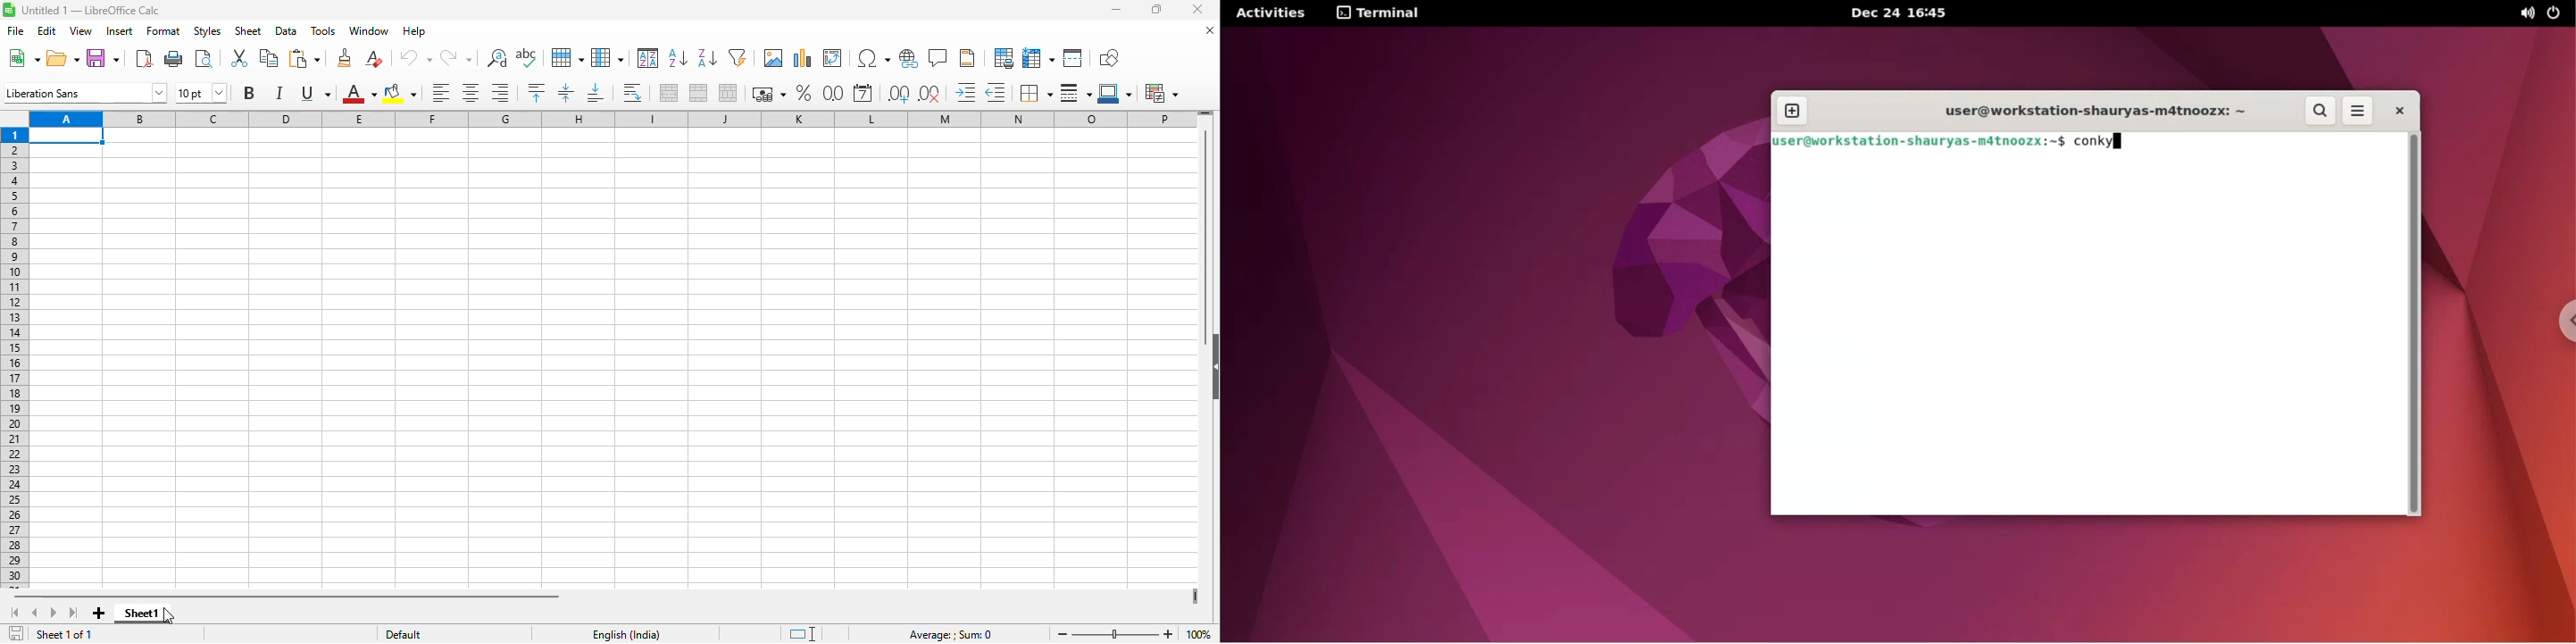 This screenshot has height=644, width=2576. I want to click on click to save the document, so click(16, 633).